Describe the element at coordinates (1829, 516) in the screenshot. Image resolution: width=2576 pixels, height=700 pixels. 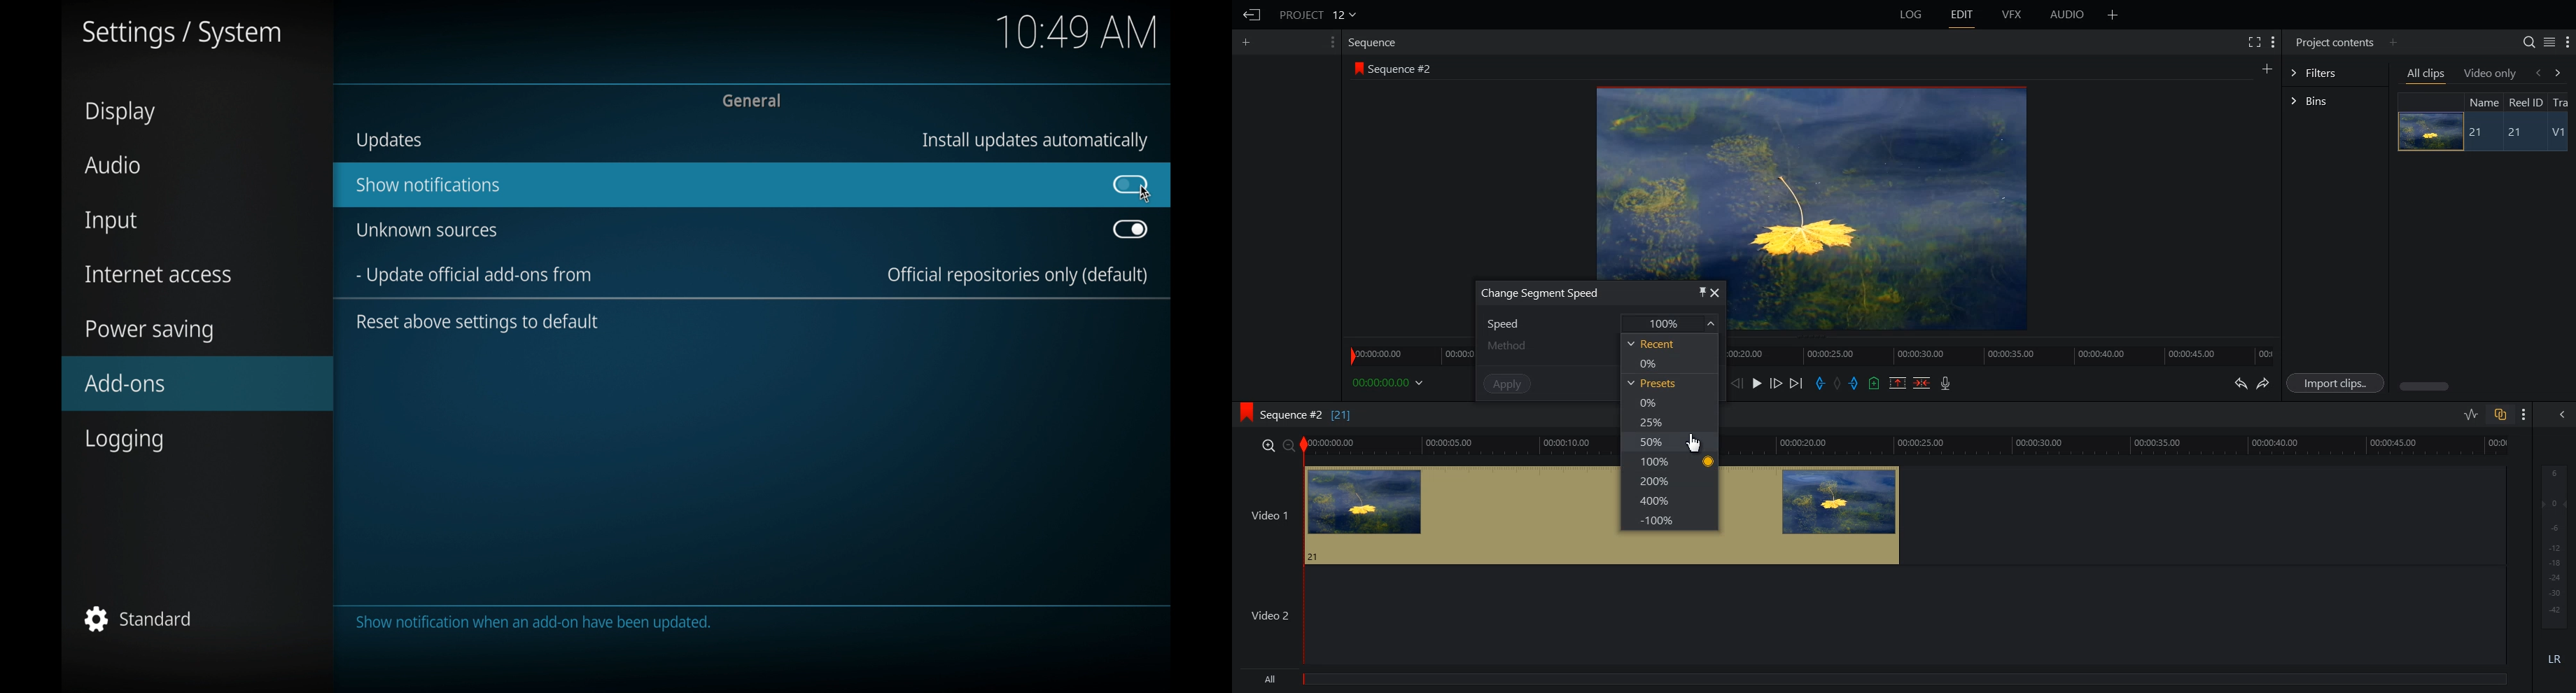
I see `video 1` at that location.